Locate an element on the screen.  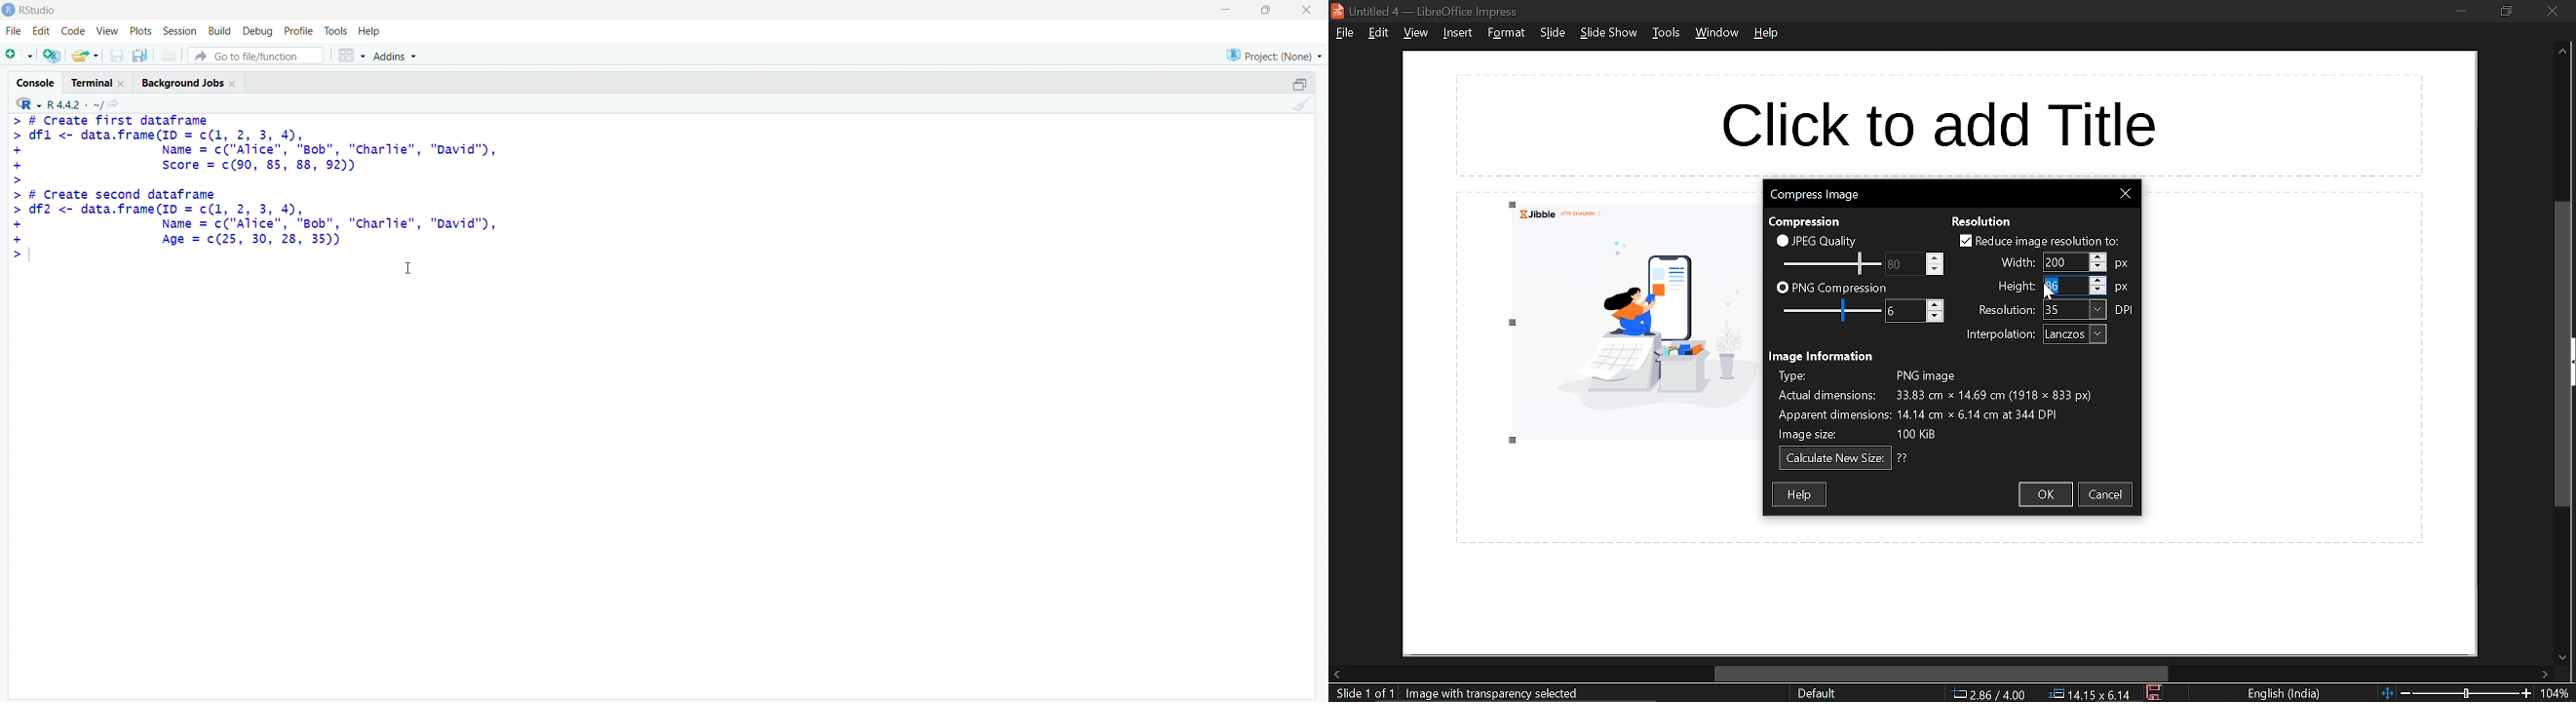
language is located at coordinates (2285, 694).